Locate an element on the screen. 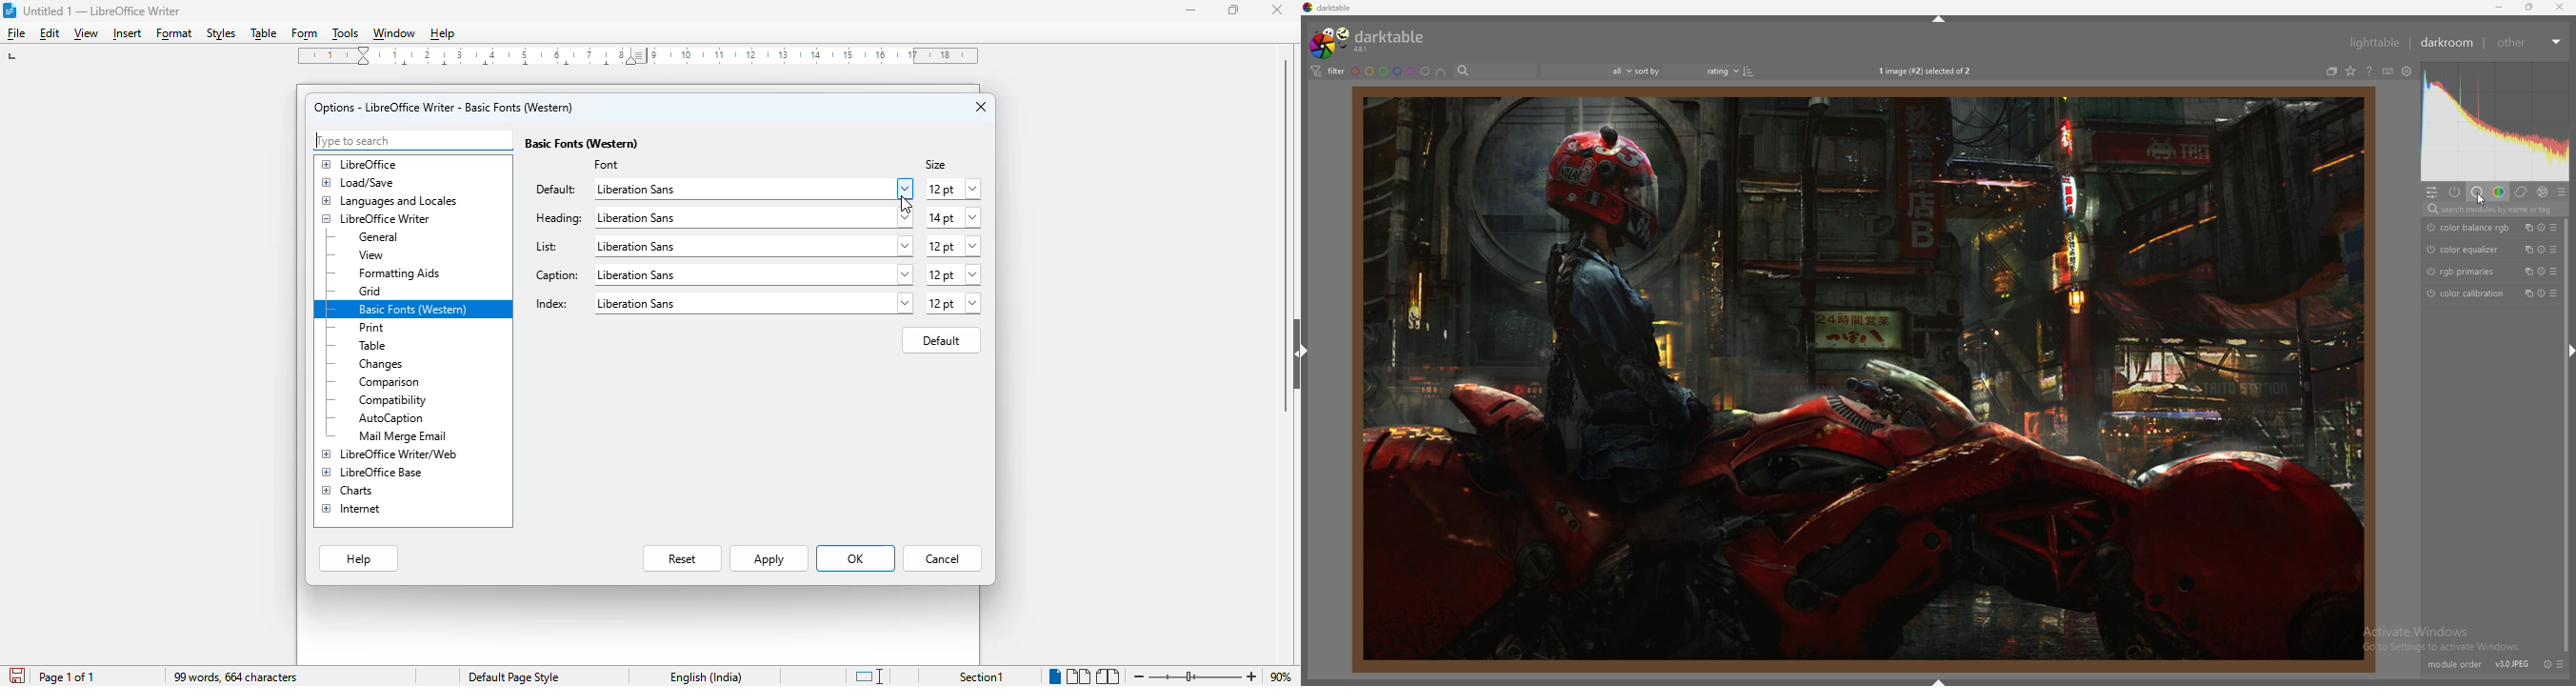  effect is located at coordinates (2544, 191).